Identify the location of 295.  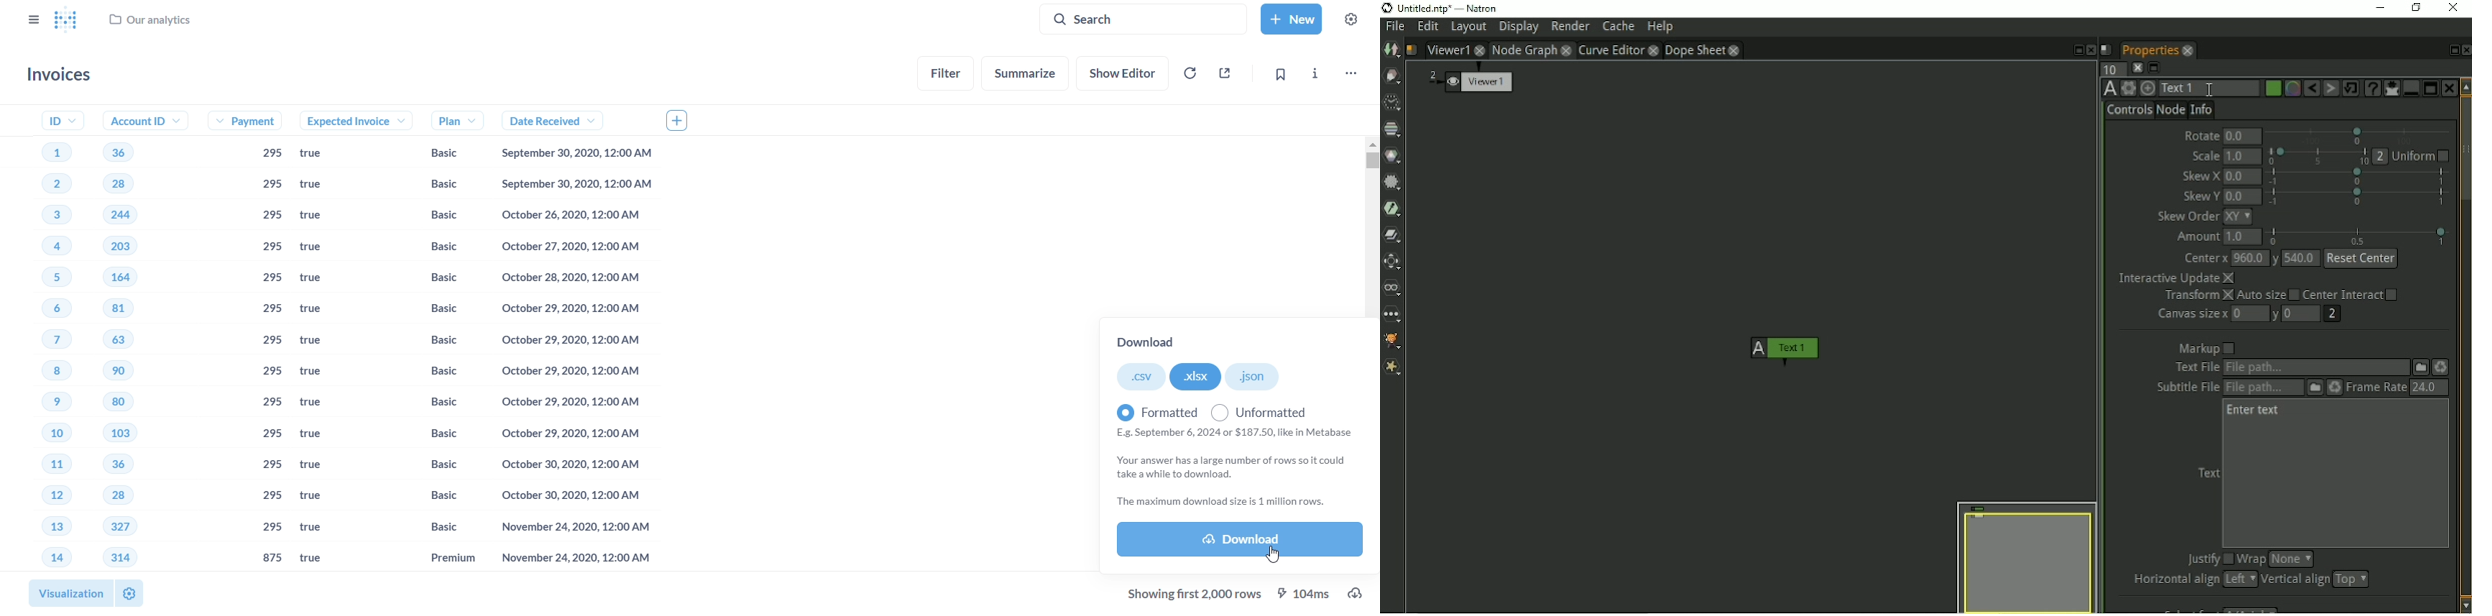
(272, 342).